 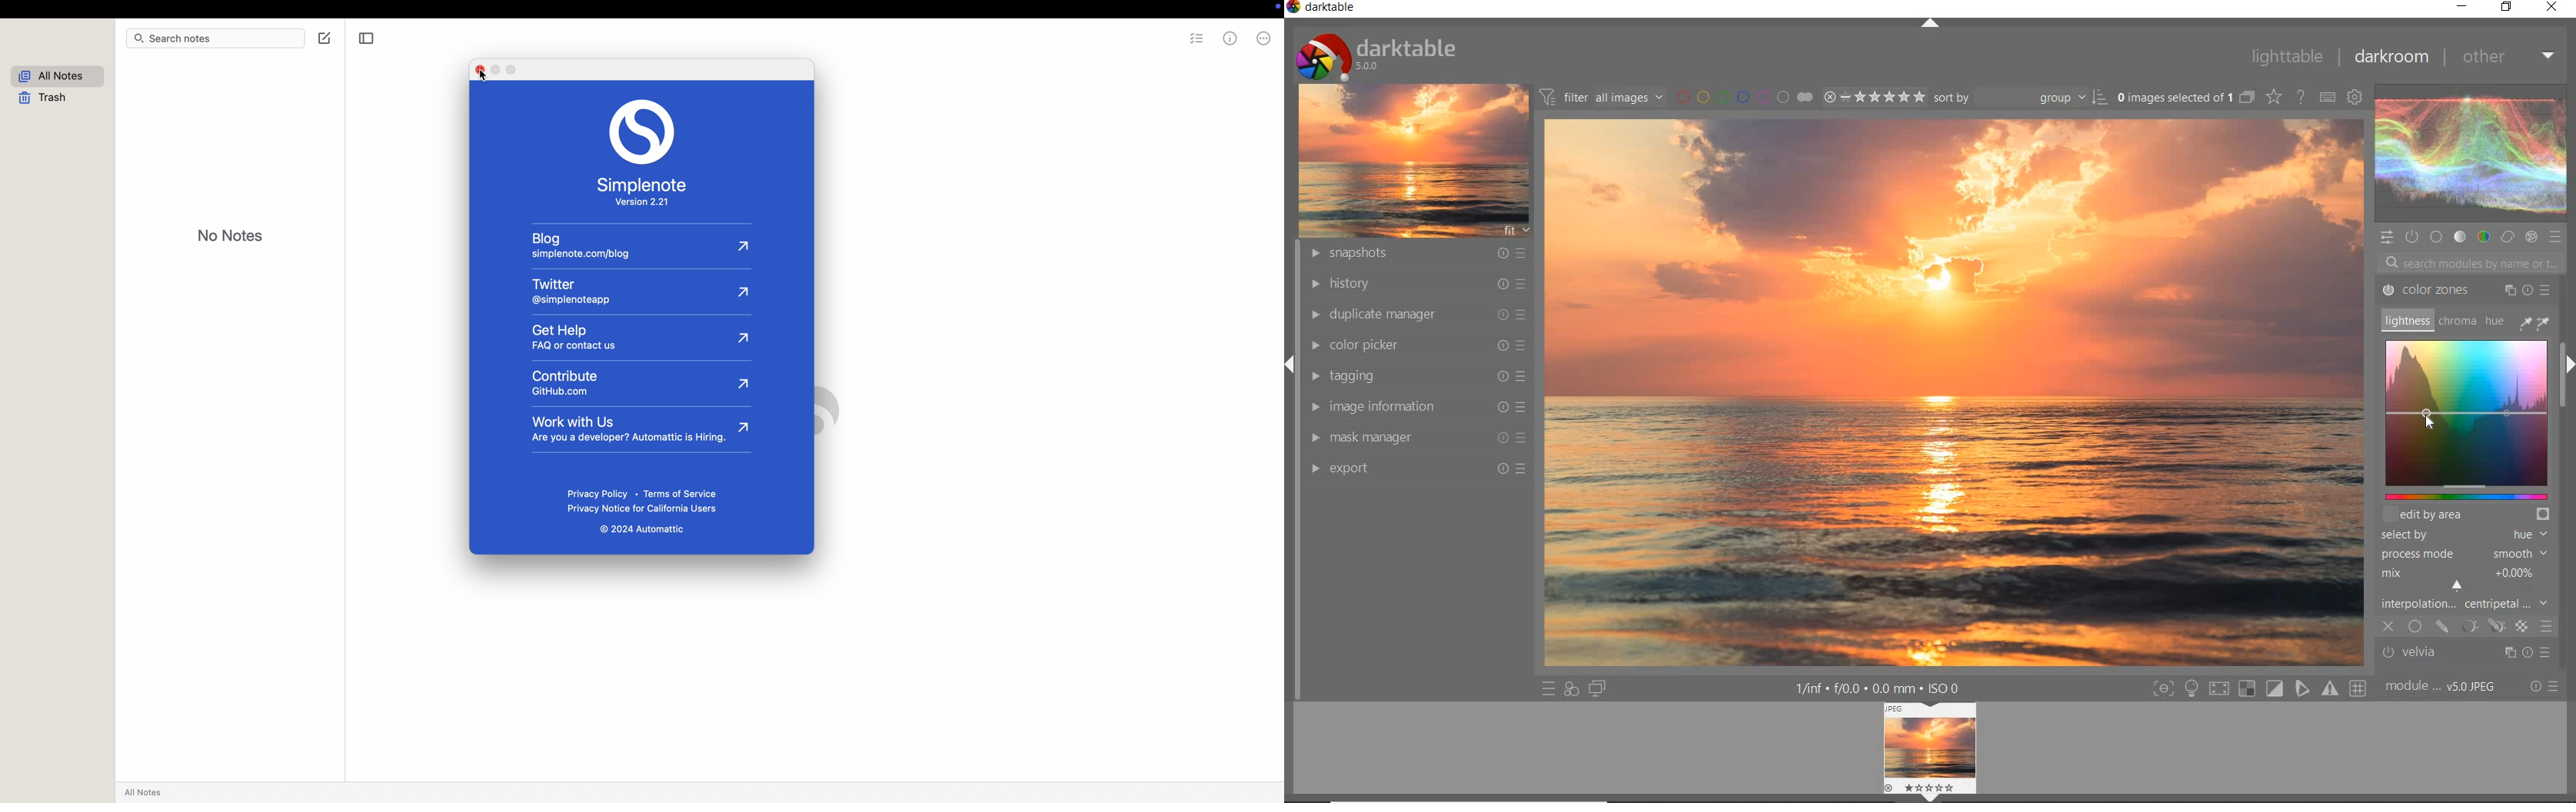 I want to click on maximize Simplenote, so click(x=42, y=29).